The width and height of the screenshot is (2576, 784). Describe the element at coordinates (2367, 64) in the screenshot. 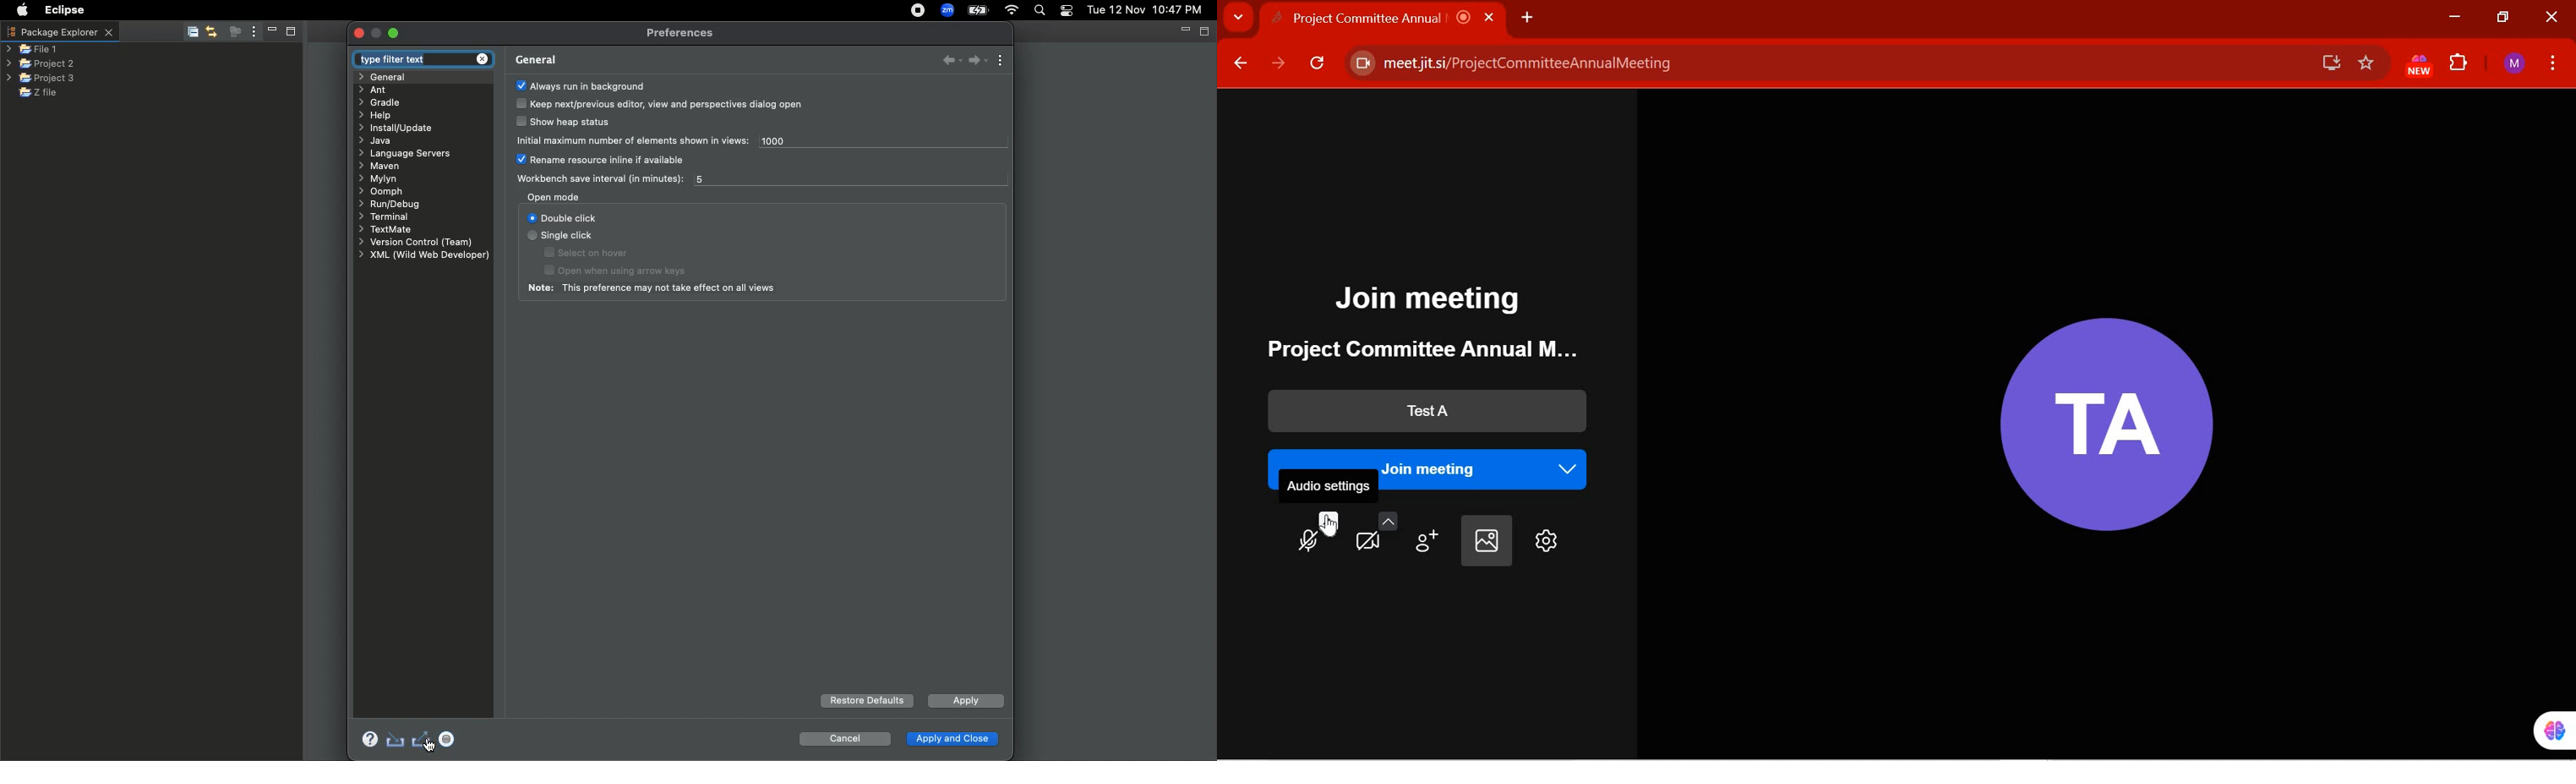

I see `favorites` at that location.